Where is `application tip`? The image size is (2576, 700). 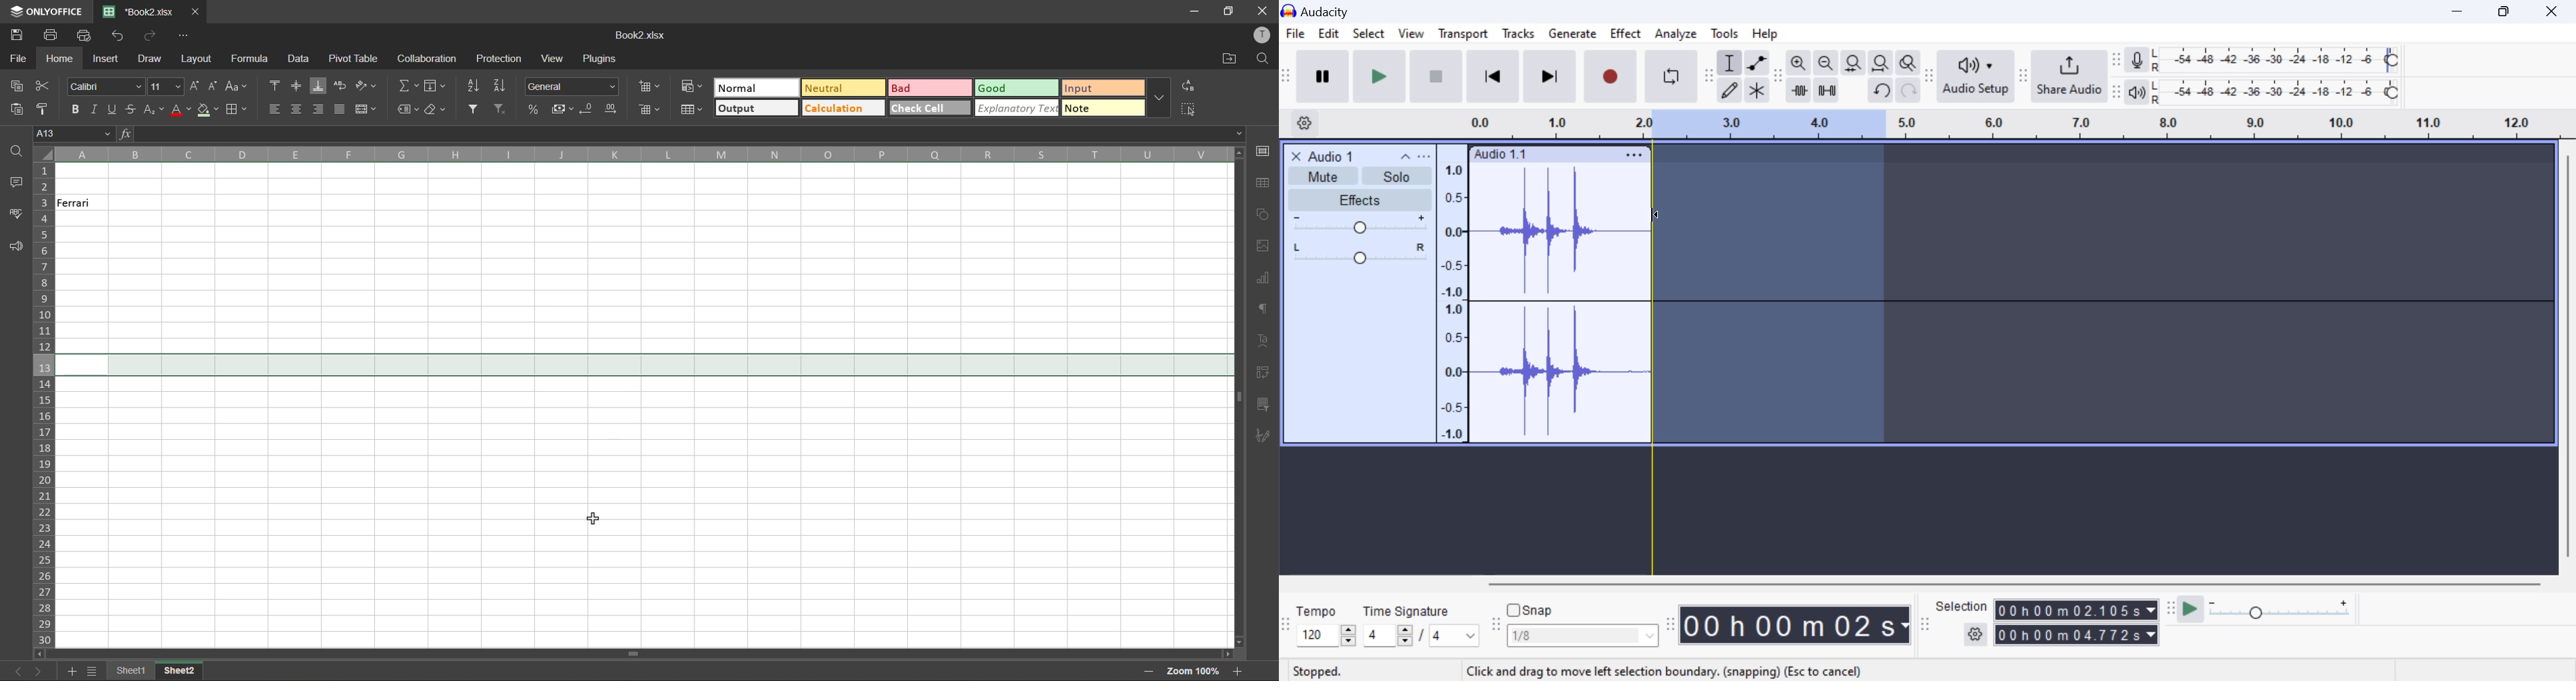 application tip is located at coordinates (1667, 671).